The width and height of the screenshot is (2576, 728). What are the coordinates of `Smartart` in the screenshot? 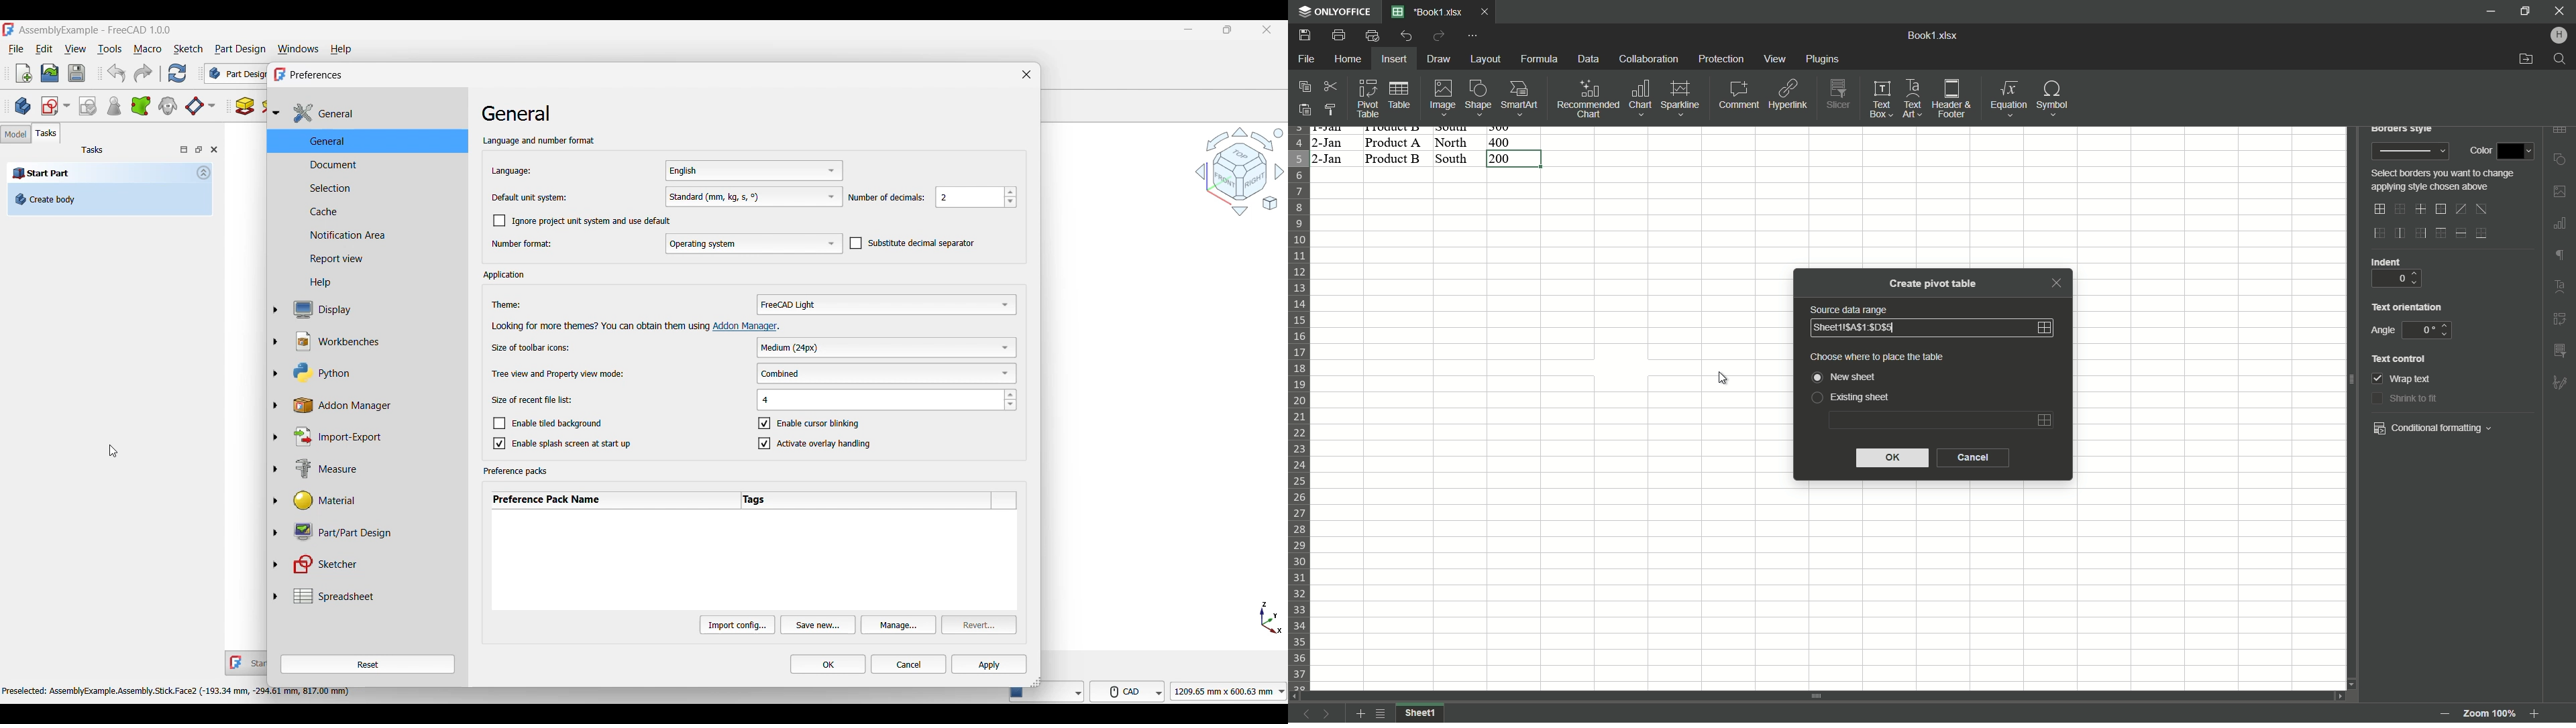 It's located at (1521, 99).